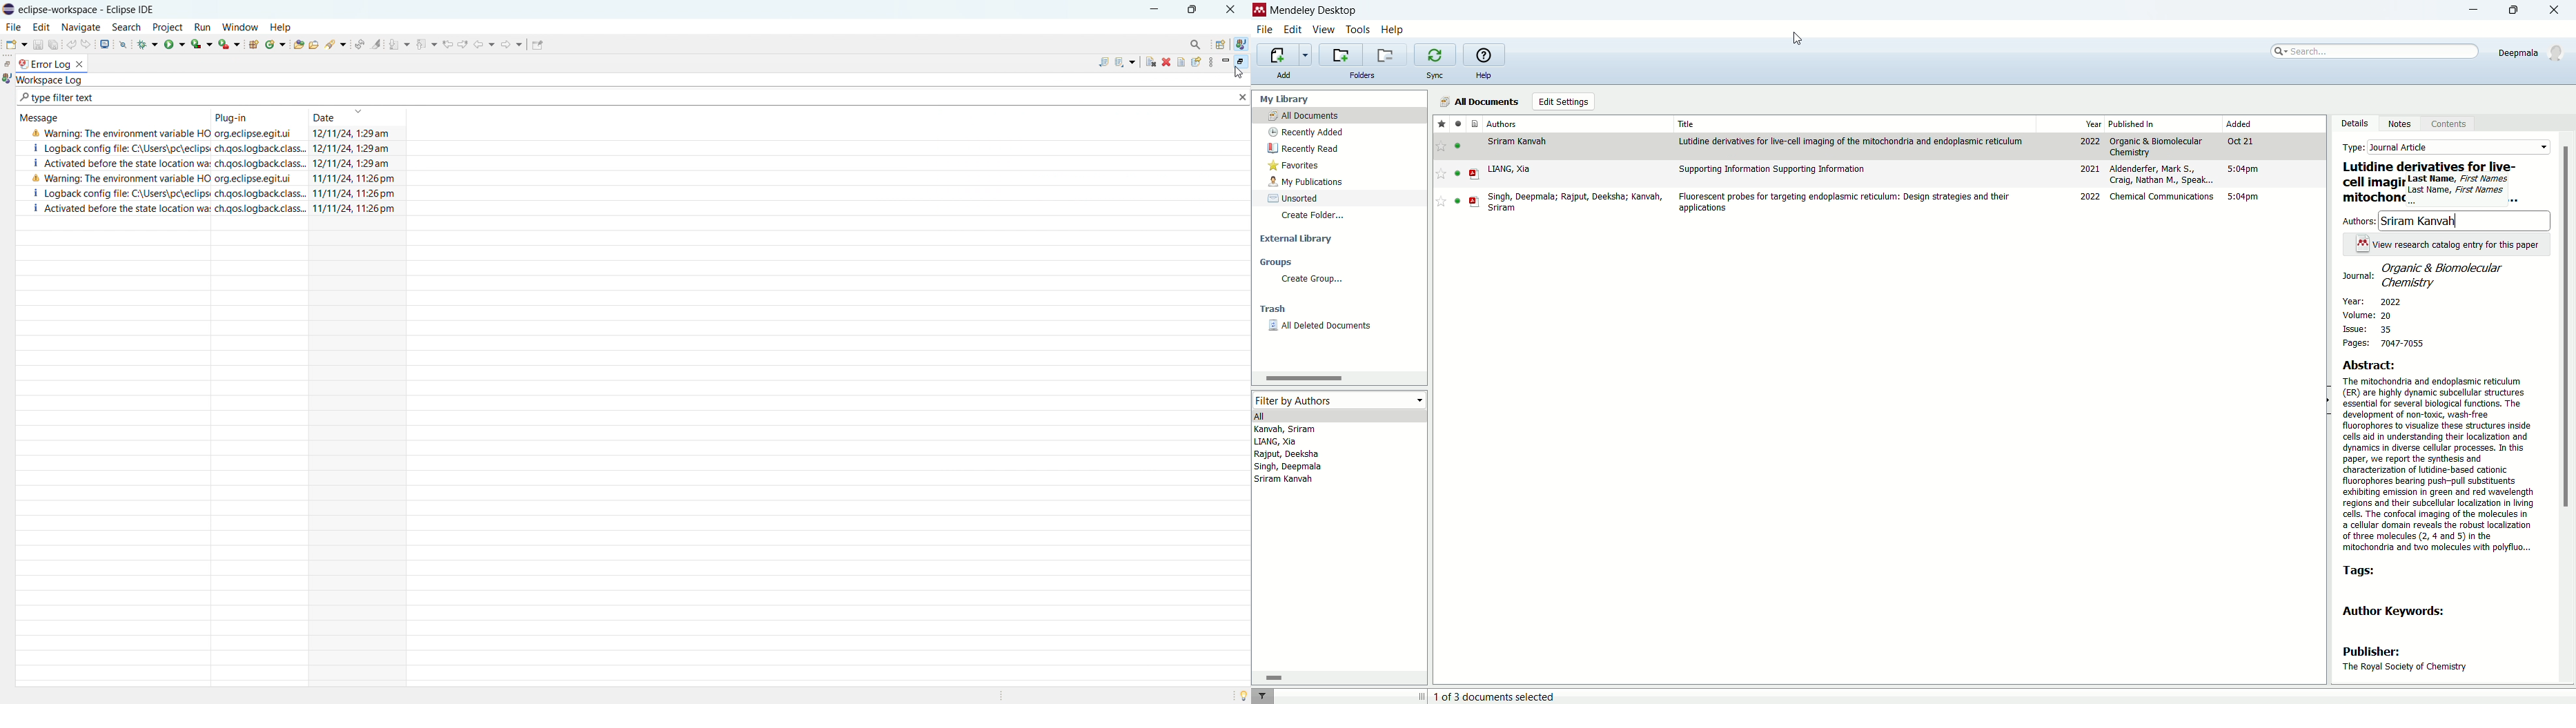 The width and height of the screenshot is (2576, 728). I want to click on I Activated before the state location was, so click(123, 209).